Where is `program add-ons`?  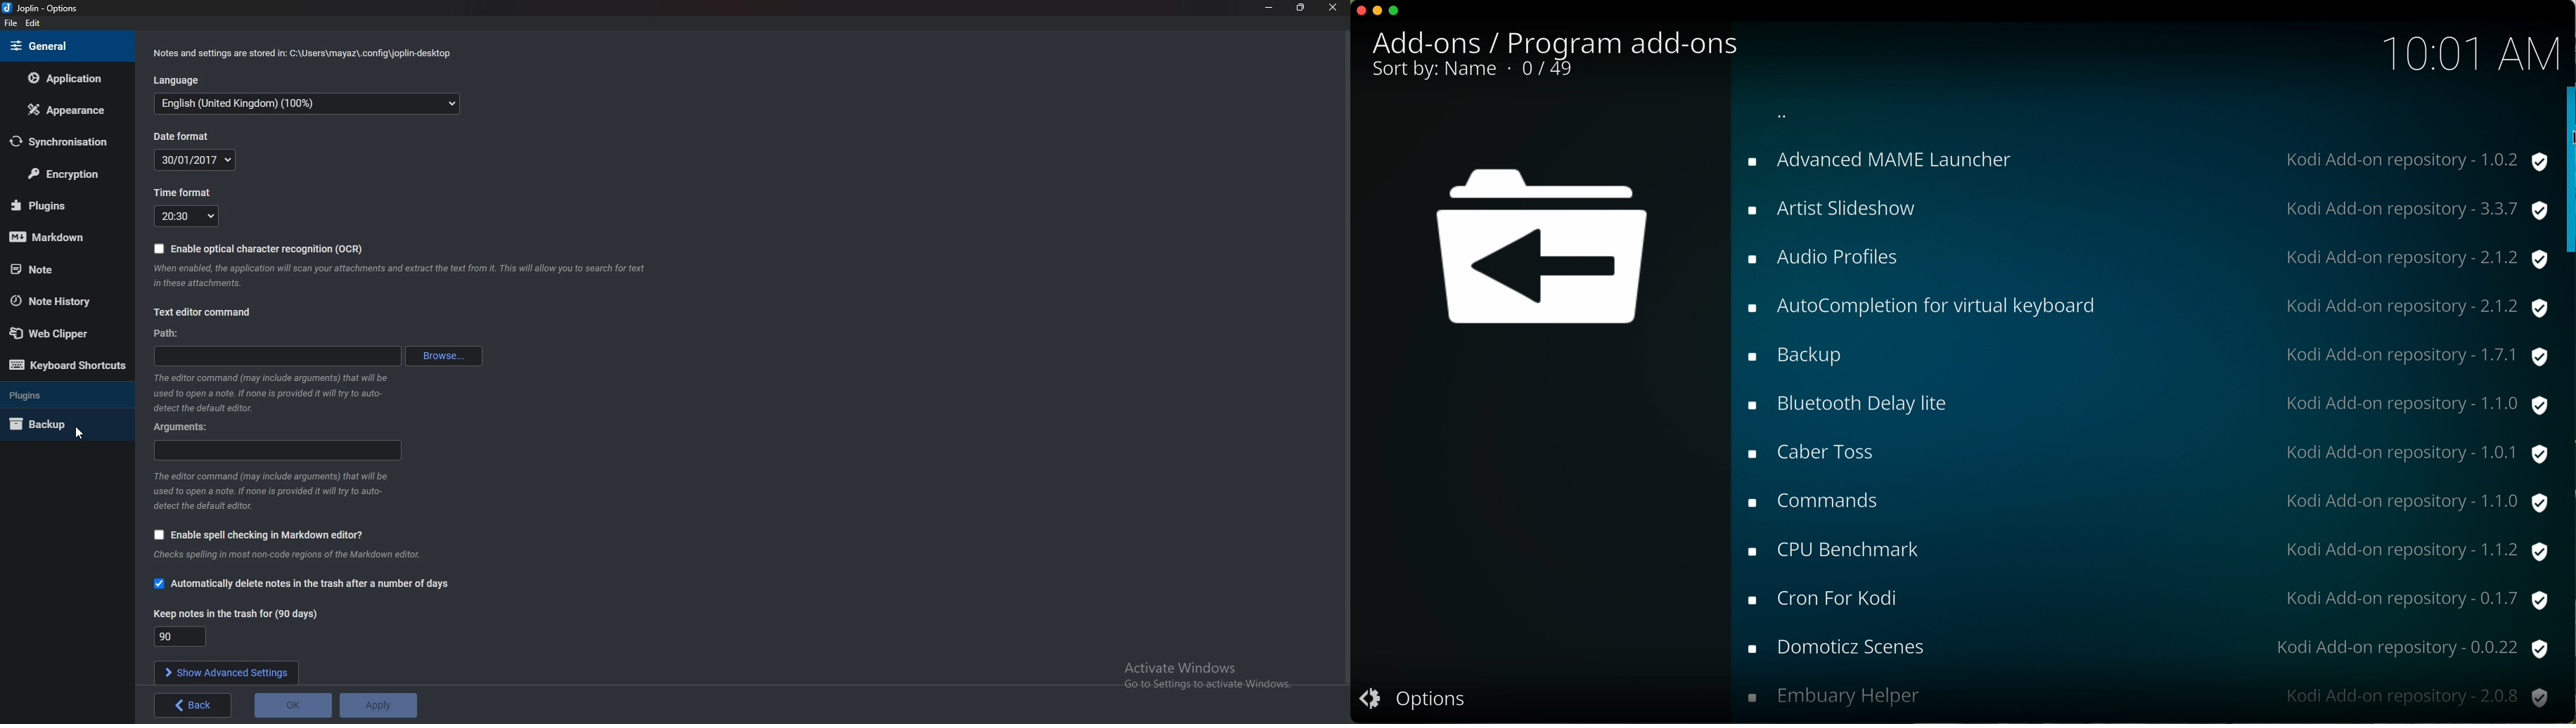
program add-ons is located at coordinates (1625, 39).